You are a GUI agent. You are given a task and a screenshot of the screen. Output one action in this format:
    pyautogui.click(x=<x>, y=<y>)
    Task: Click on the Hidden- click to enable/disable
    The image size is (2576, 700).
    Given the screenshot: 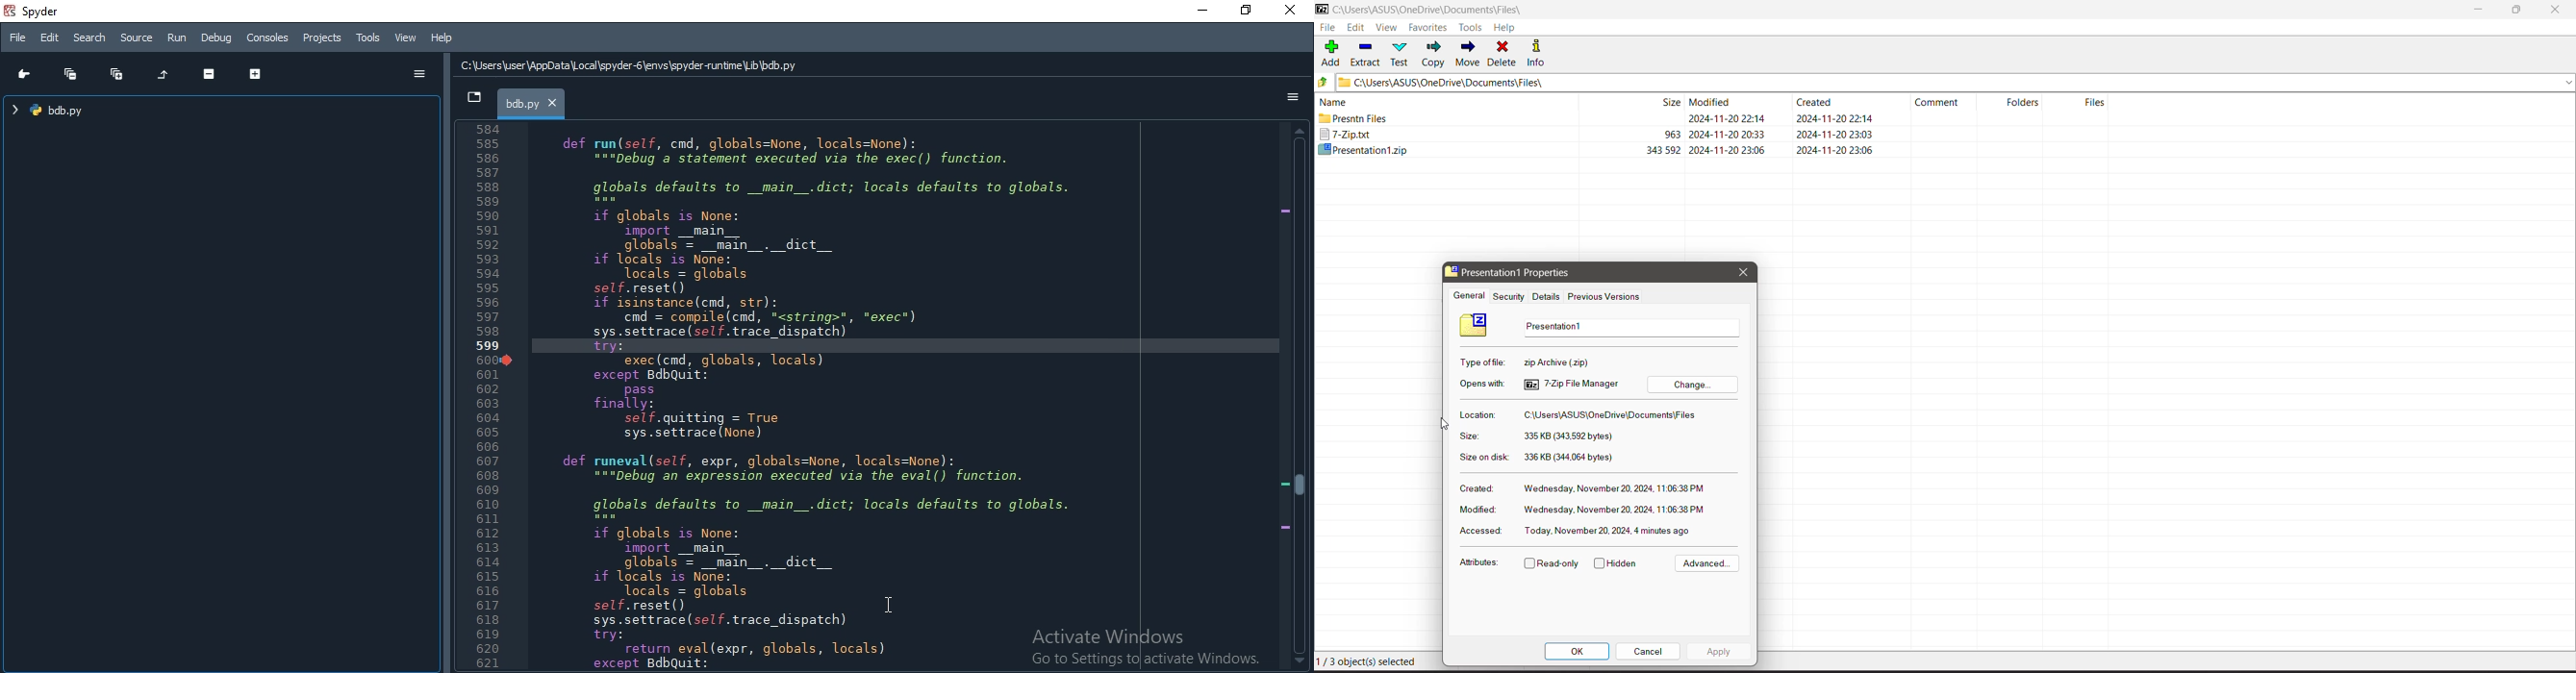 What is the action you would take?
    pyautogui.click(x=1618, y=564)
    